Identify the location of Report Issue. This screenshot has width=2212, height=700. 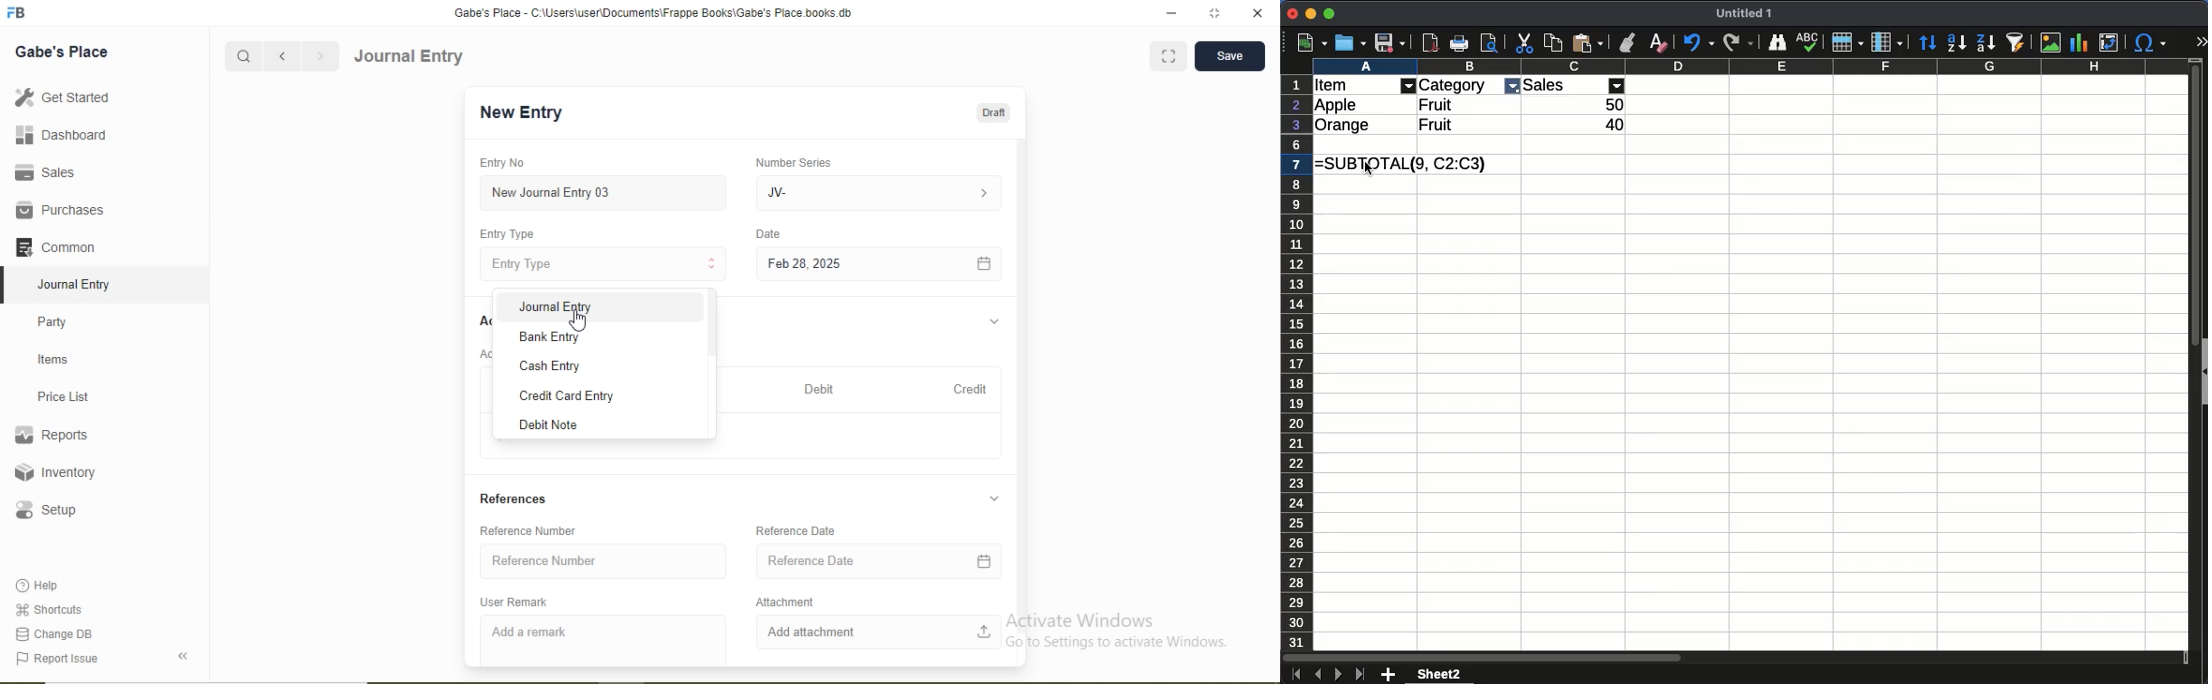
(56, 659).